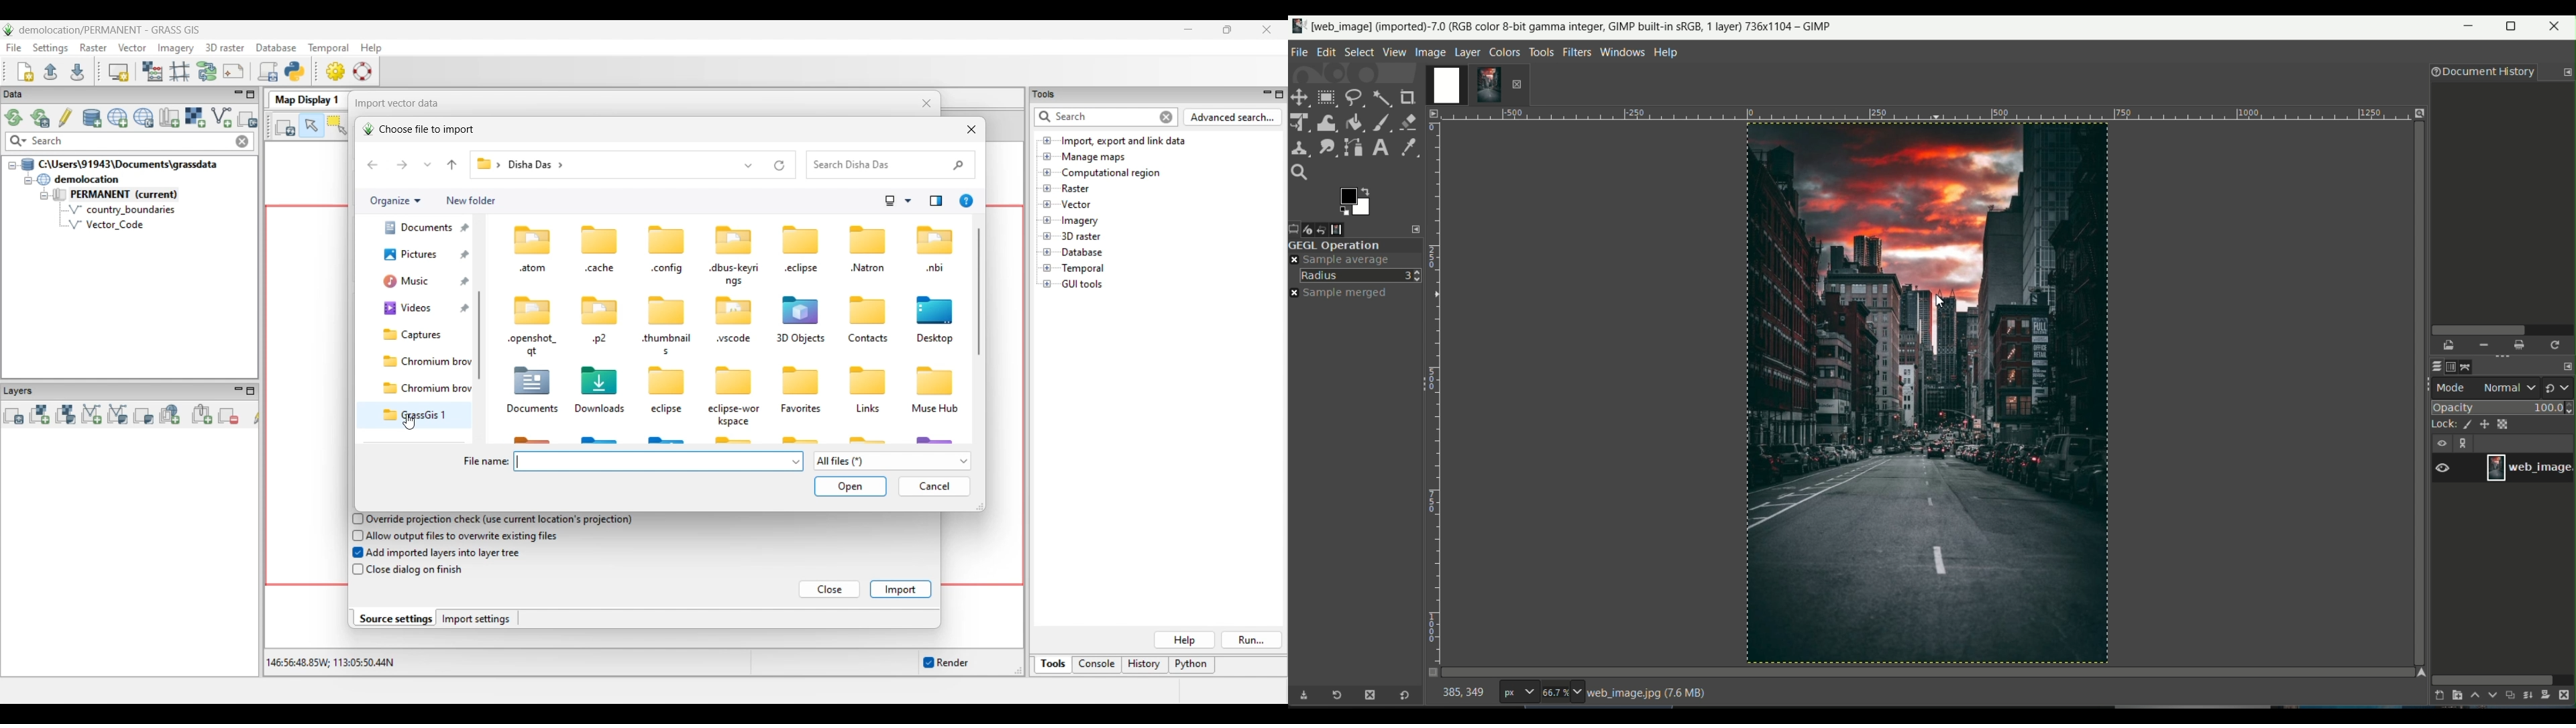 The width and height of the screenshot is (2576, 728). I want to click on image tab, so click(1430, 52).